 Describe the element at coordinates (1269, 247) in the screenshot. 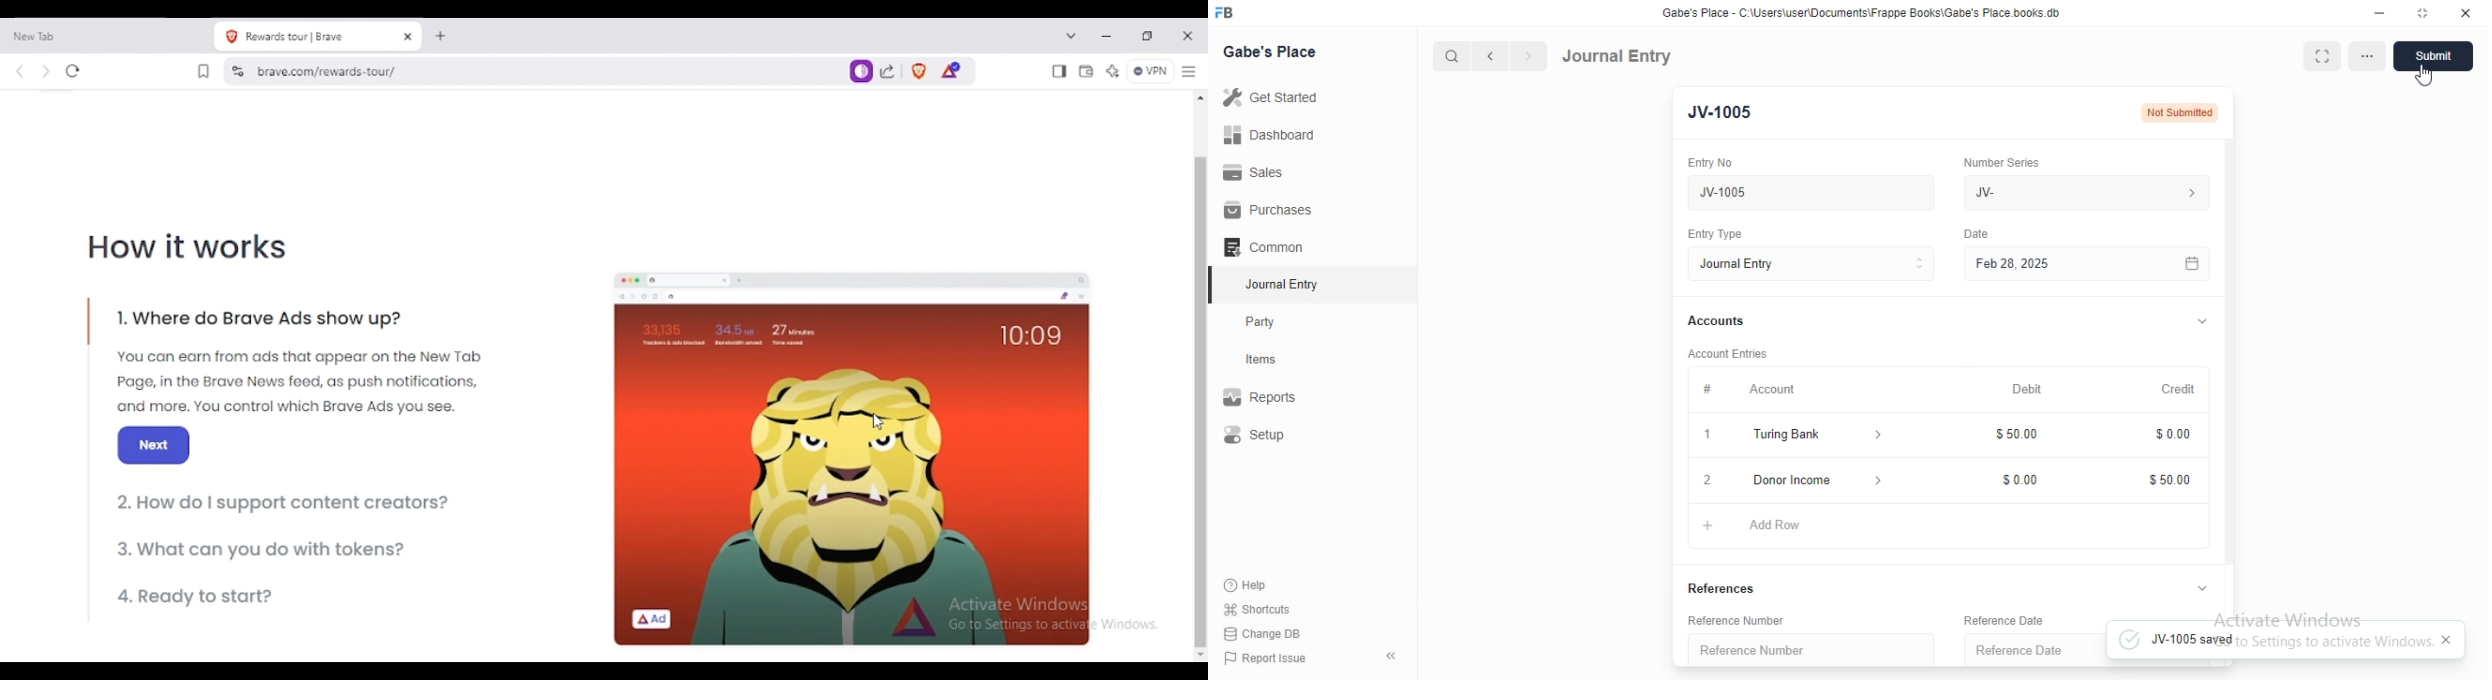

I see `Common` at that location.